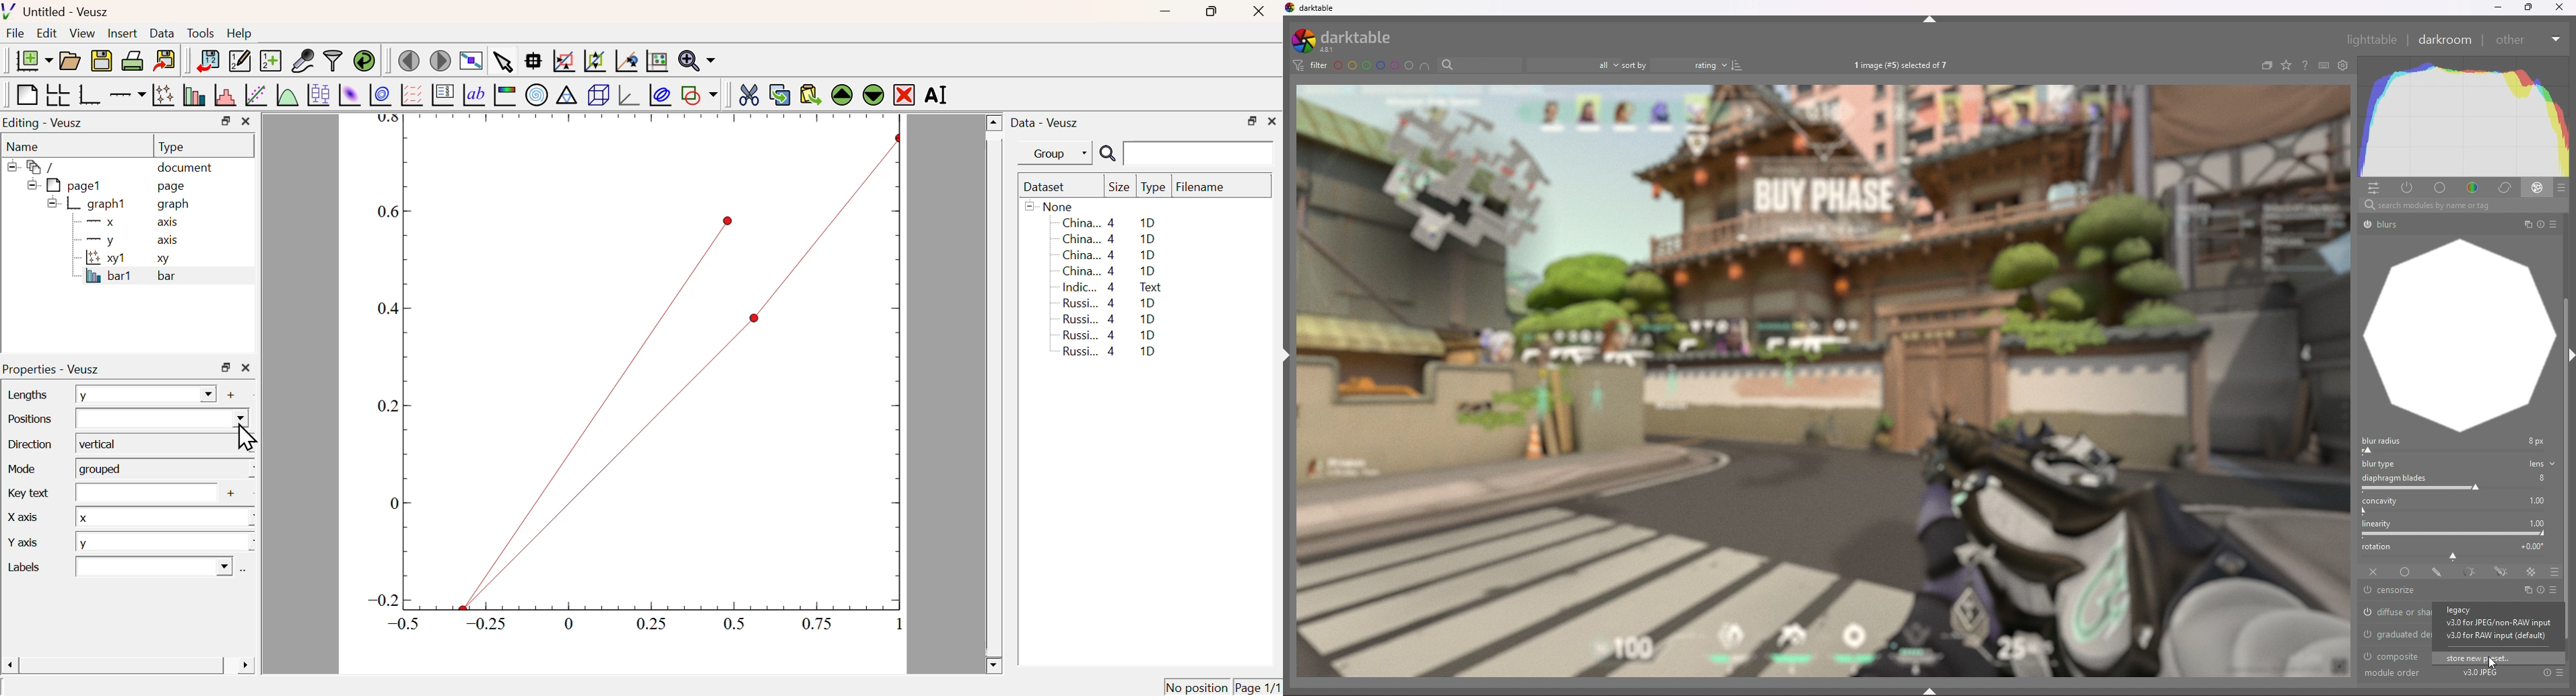 This screenshot has width=2576, height=700. I want to click on x, so click(163, 516).